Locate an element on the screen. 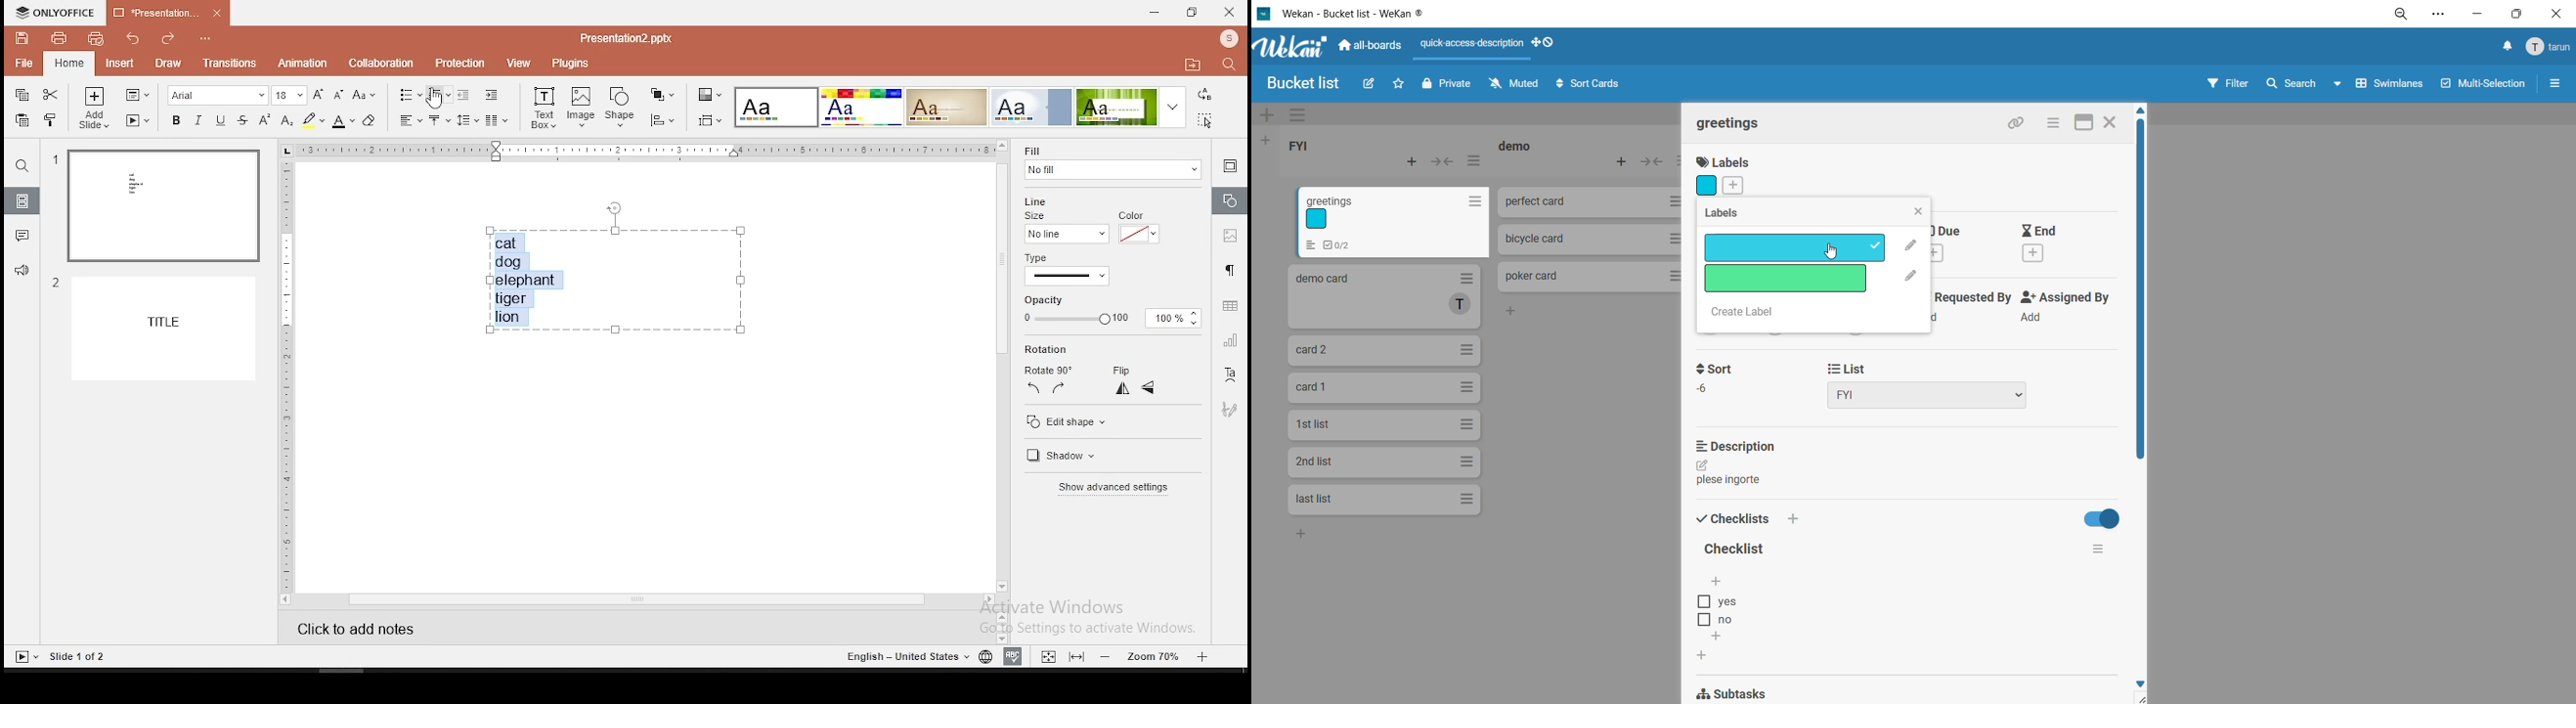 The image size is (2576, 728). protection is located at coordinates (459, 62).